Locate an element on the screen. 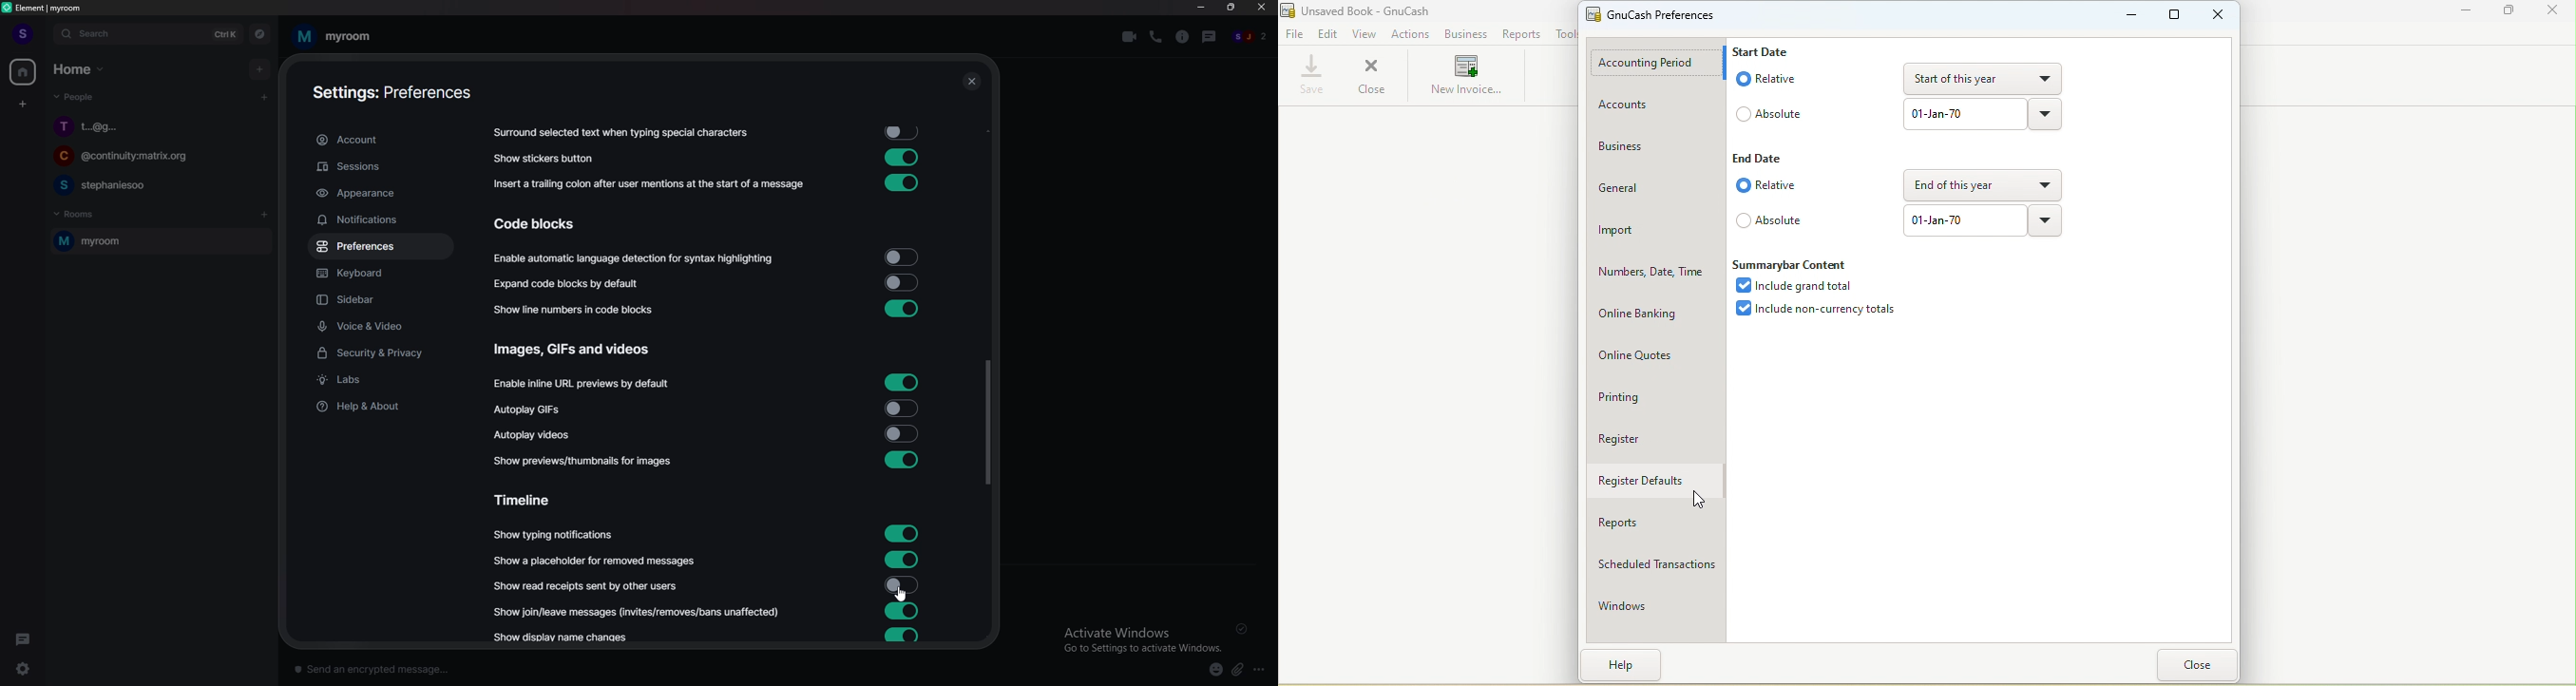  toggle is located at coordinates (899, 183).